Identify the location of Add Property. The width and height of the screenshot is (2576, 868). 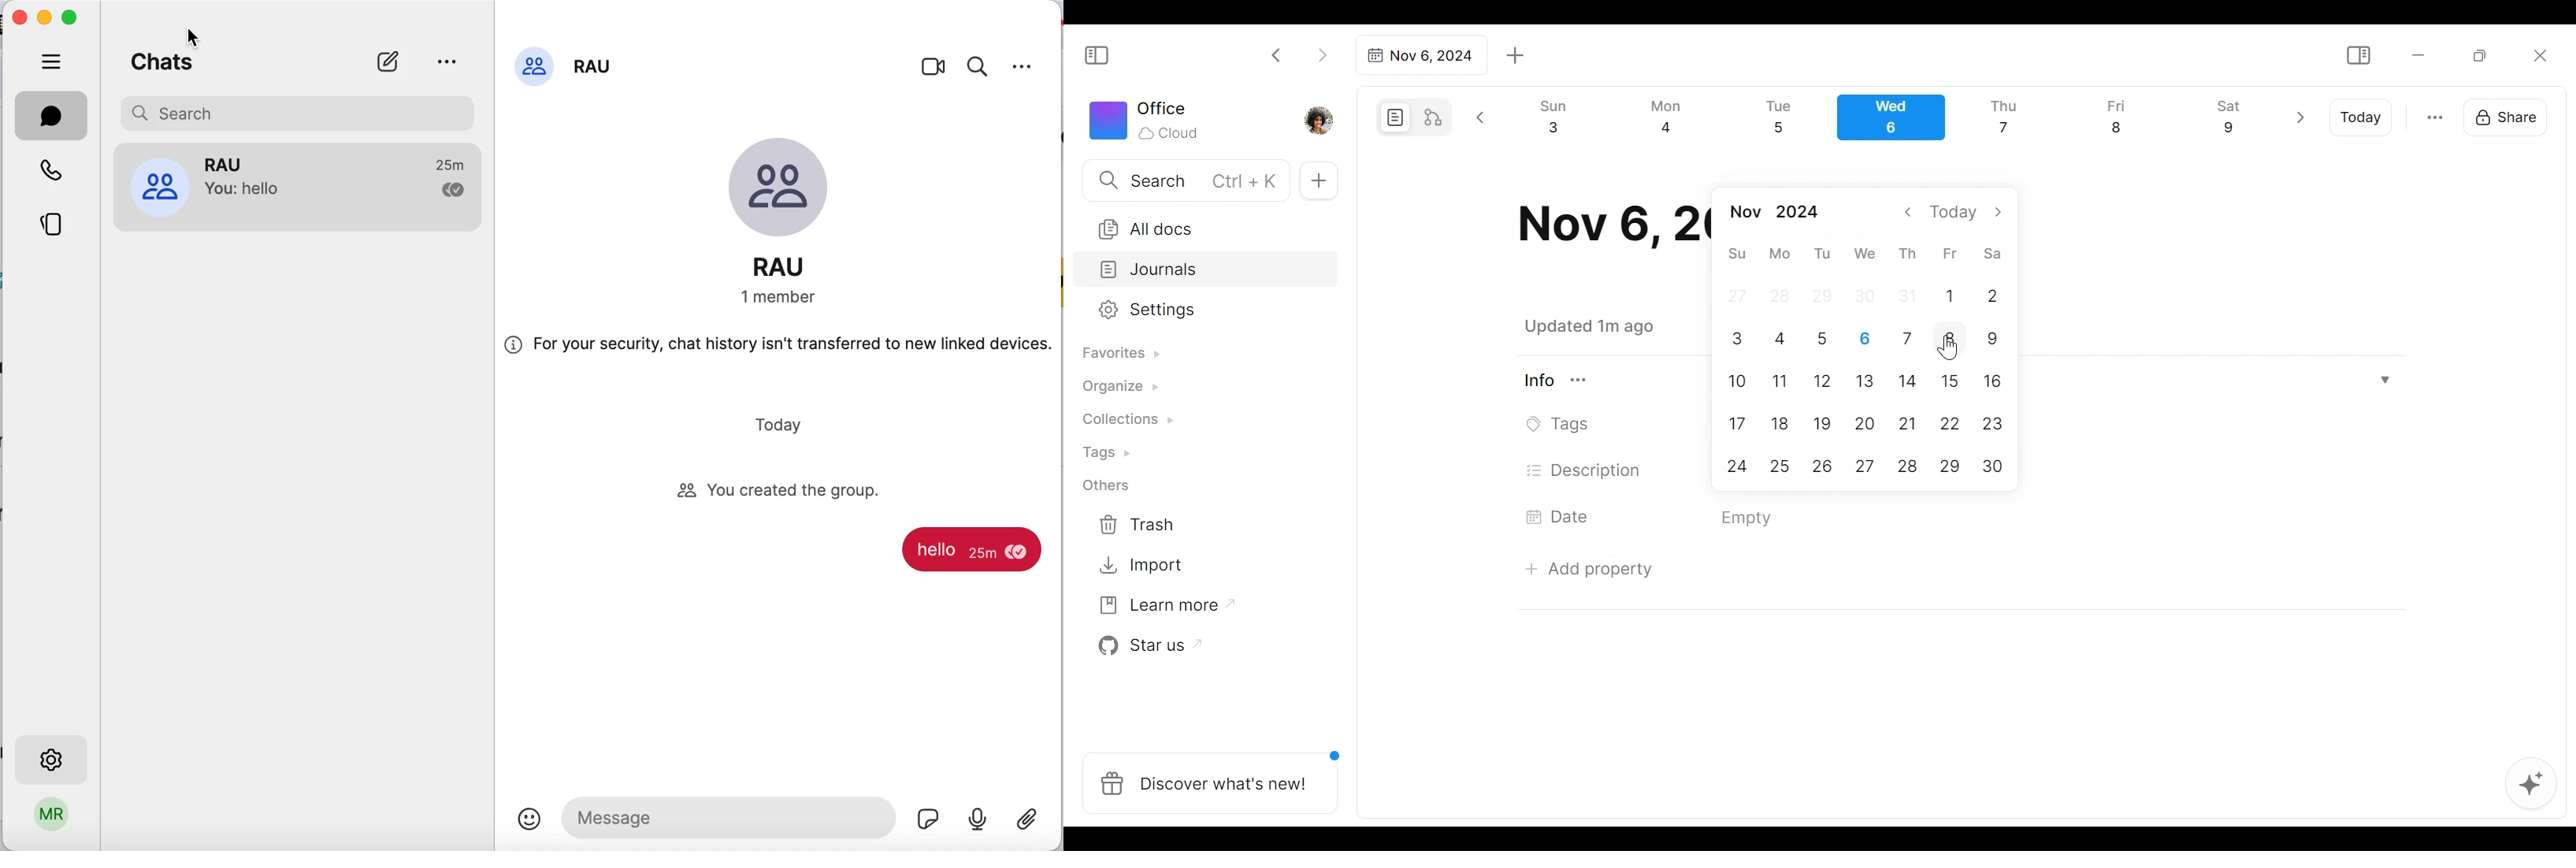
(1589, 565).